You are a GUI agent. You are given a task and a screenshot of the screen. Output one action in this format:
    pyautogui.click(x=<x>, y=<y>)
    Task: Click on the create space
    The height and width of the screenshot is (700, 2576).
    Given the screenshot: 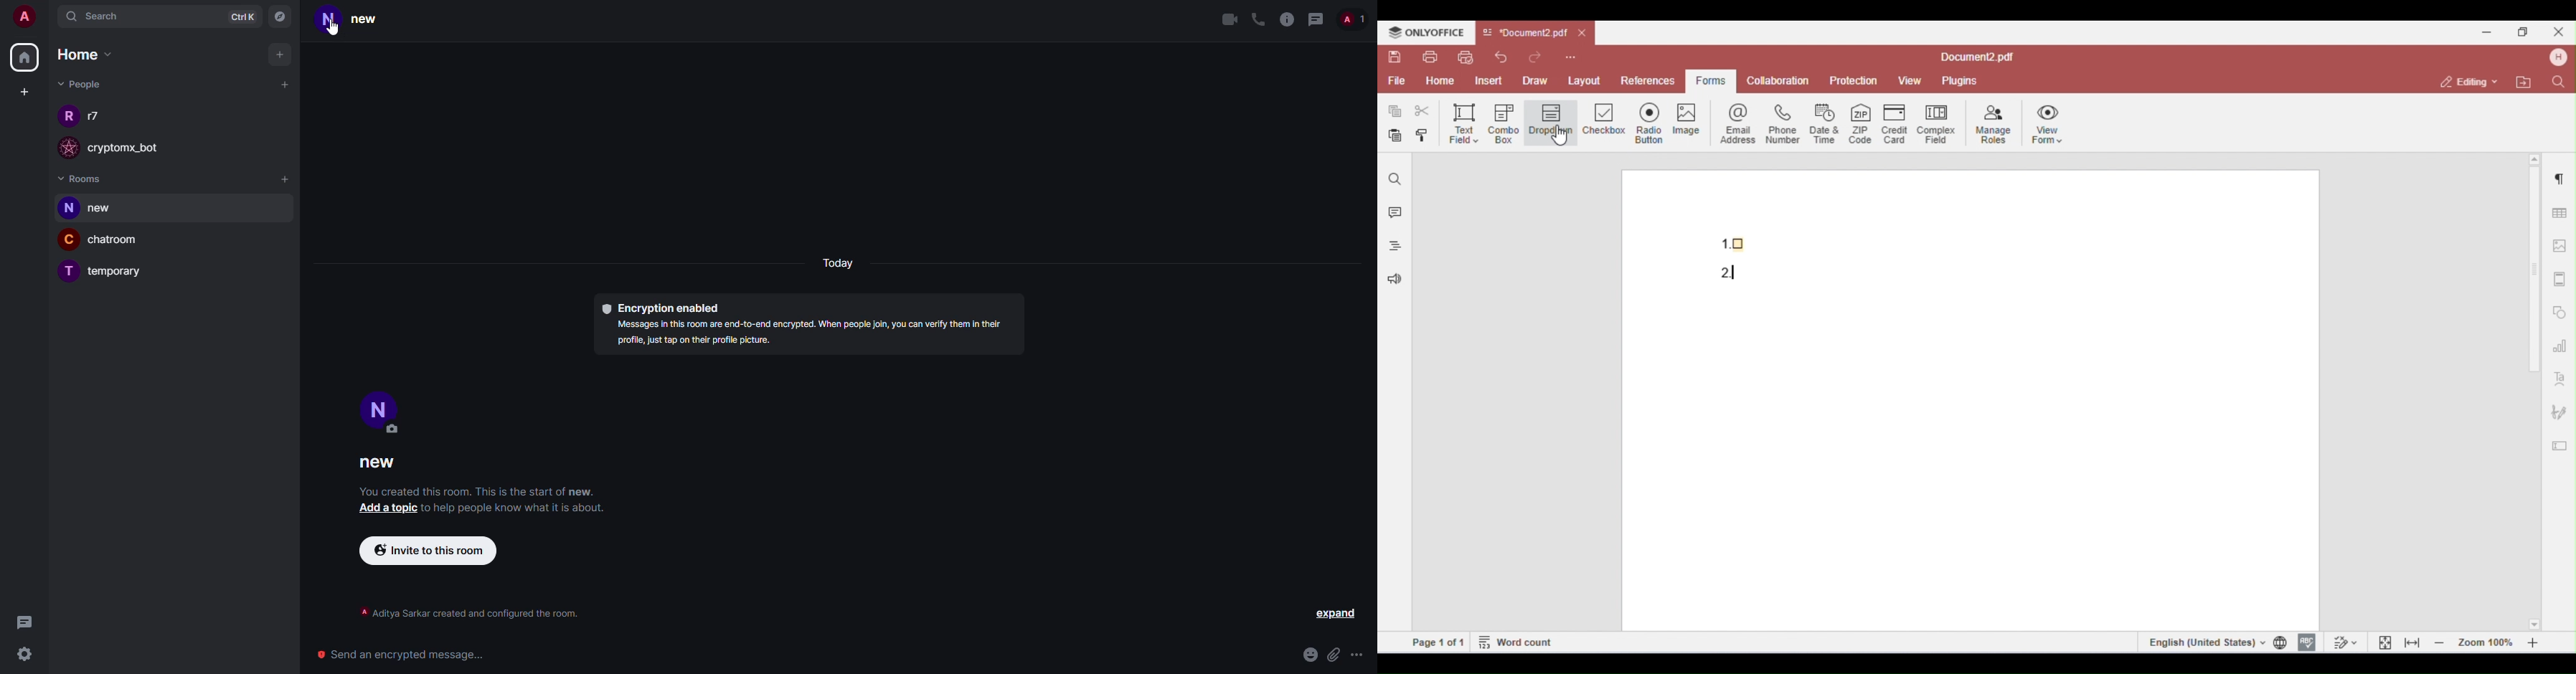 What is the action you would take?
    pyautogui.click(x=24, y=92)
    